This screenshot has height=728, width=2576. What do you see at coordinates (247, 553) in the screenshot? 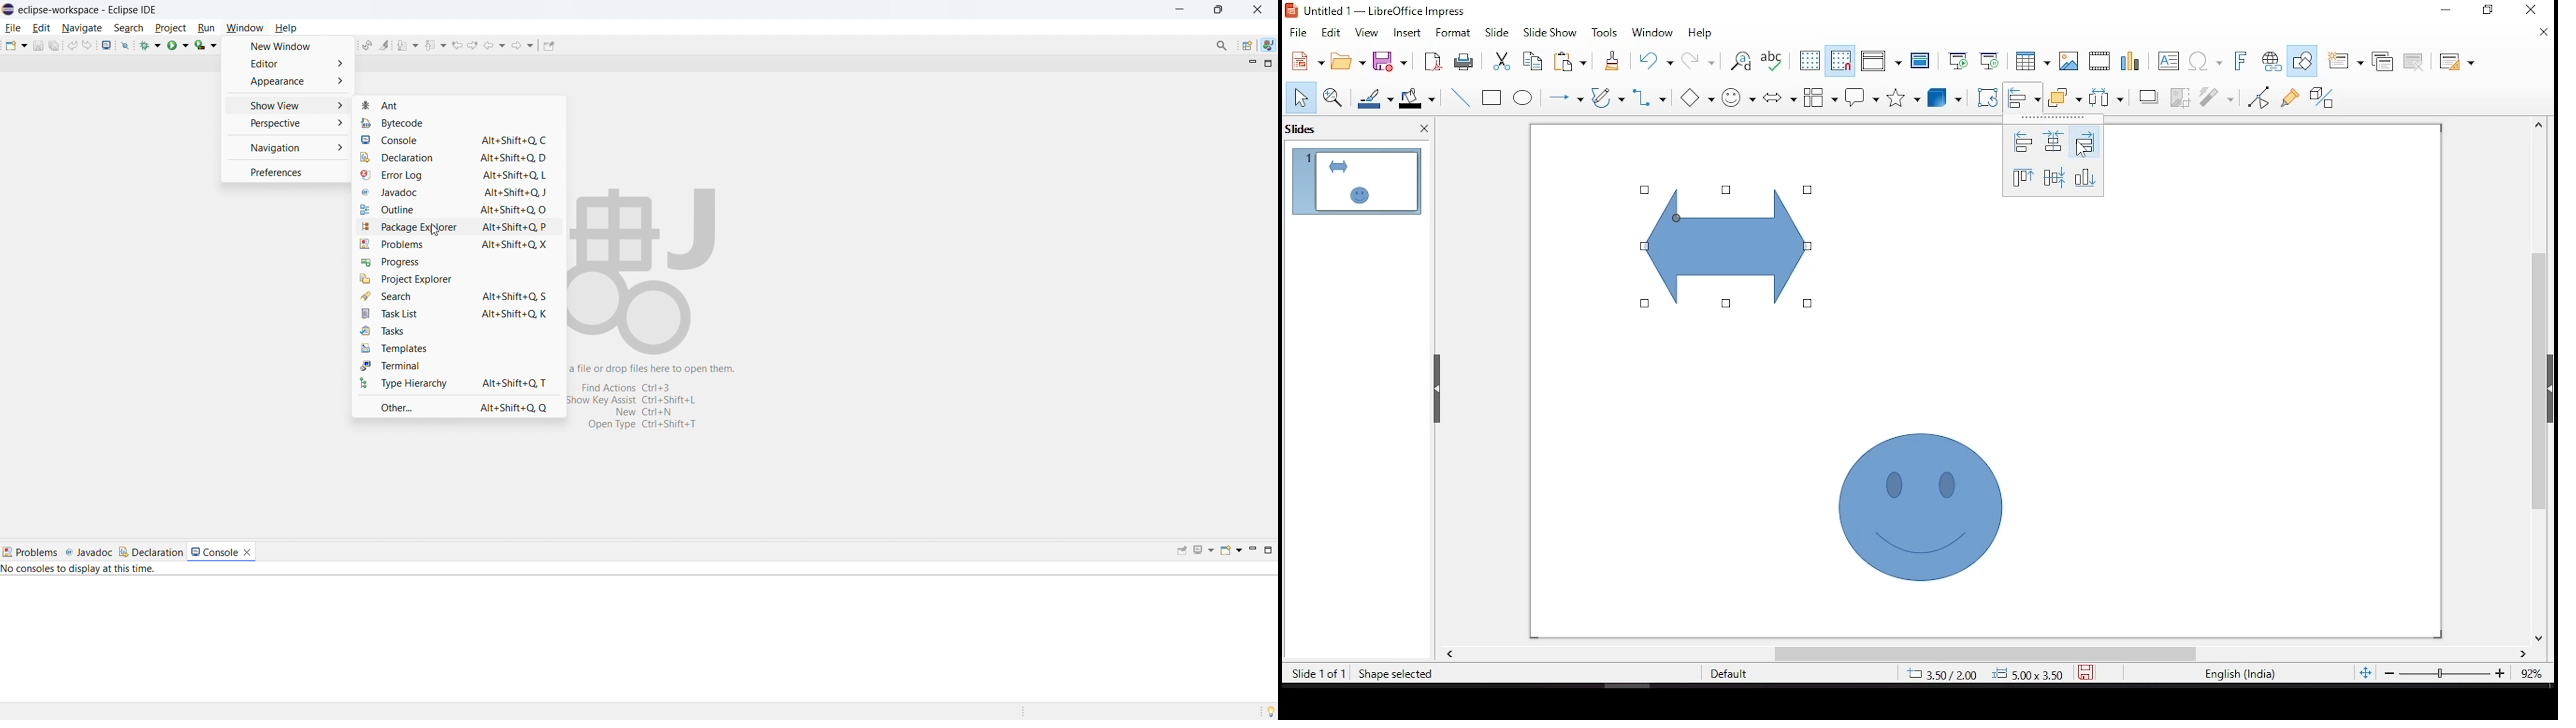
I see `close console` at bounding box center [247, 553].